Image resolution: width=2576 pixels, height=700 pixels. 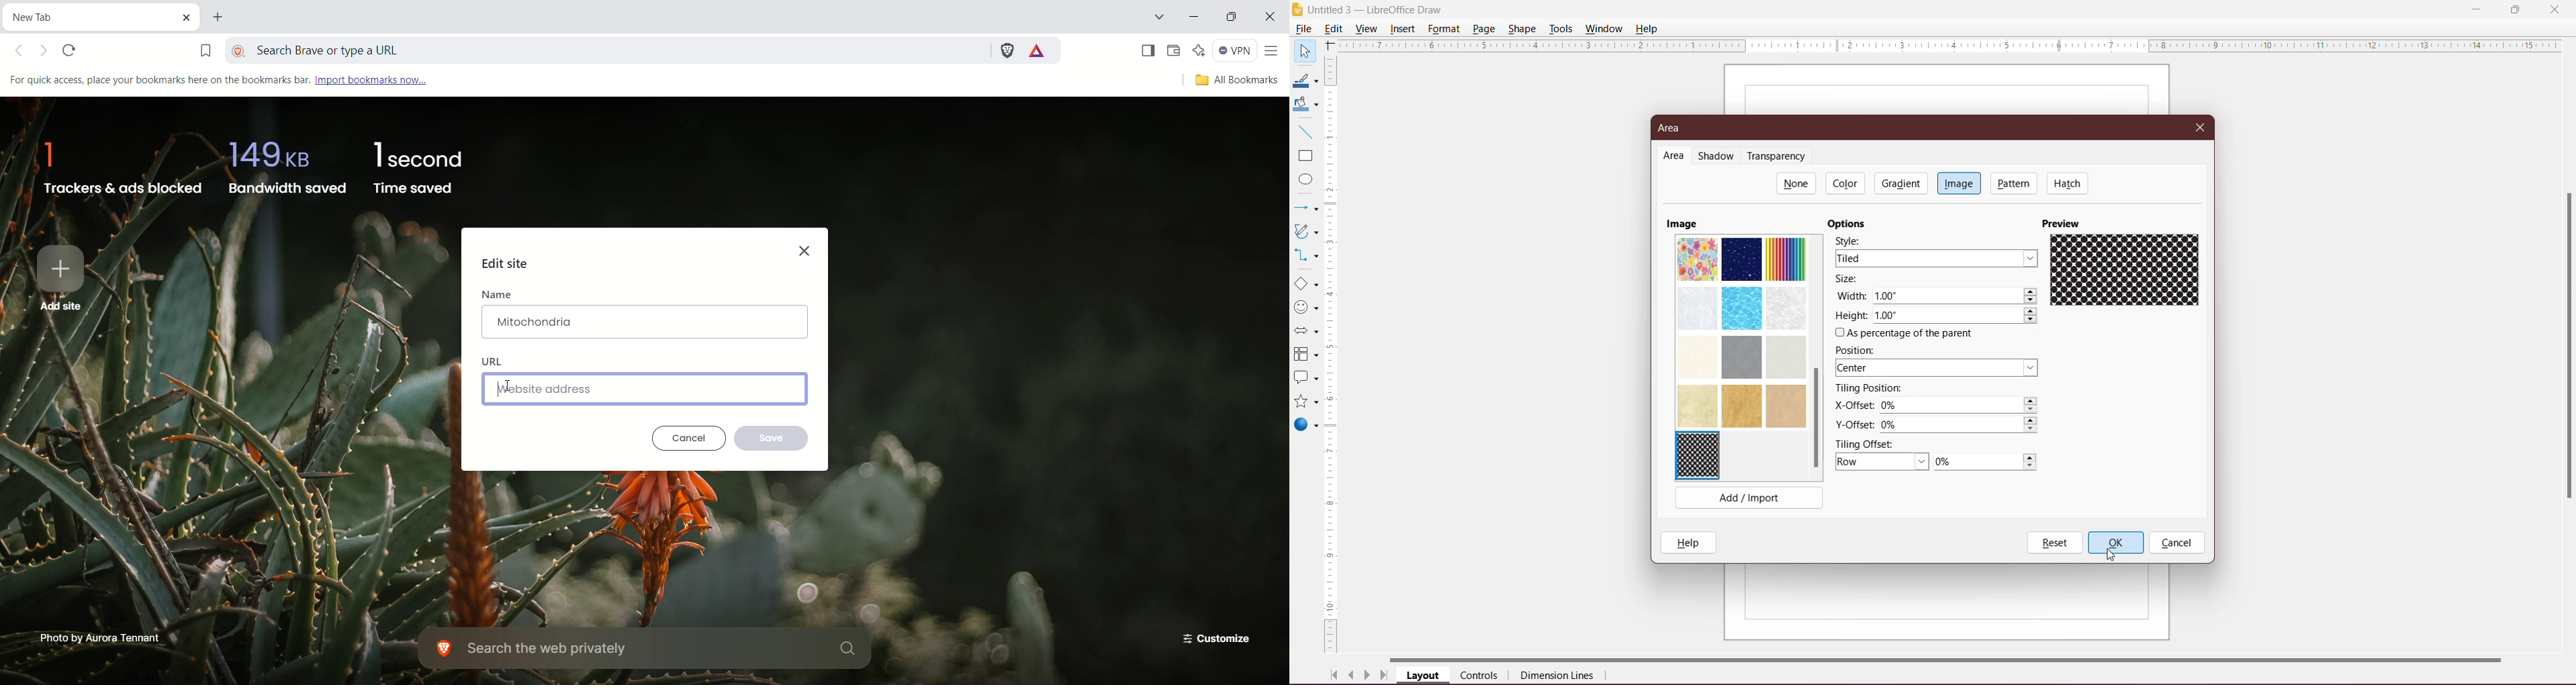 I want to click on For quick access, place your bookmarks here on the bookmarks bar., so click(x=158, y=80).